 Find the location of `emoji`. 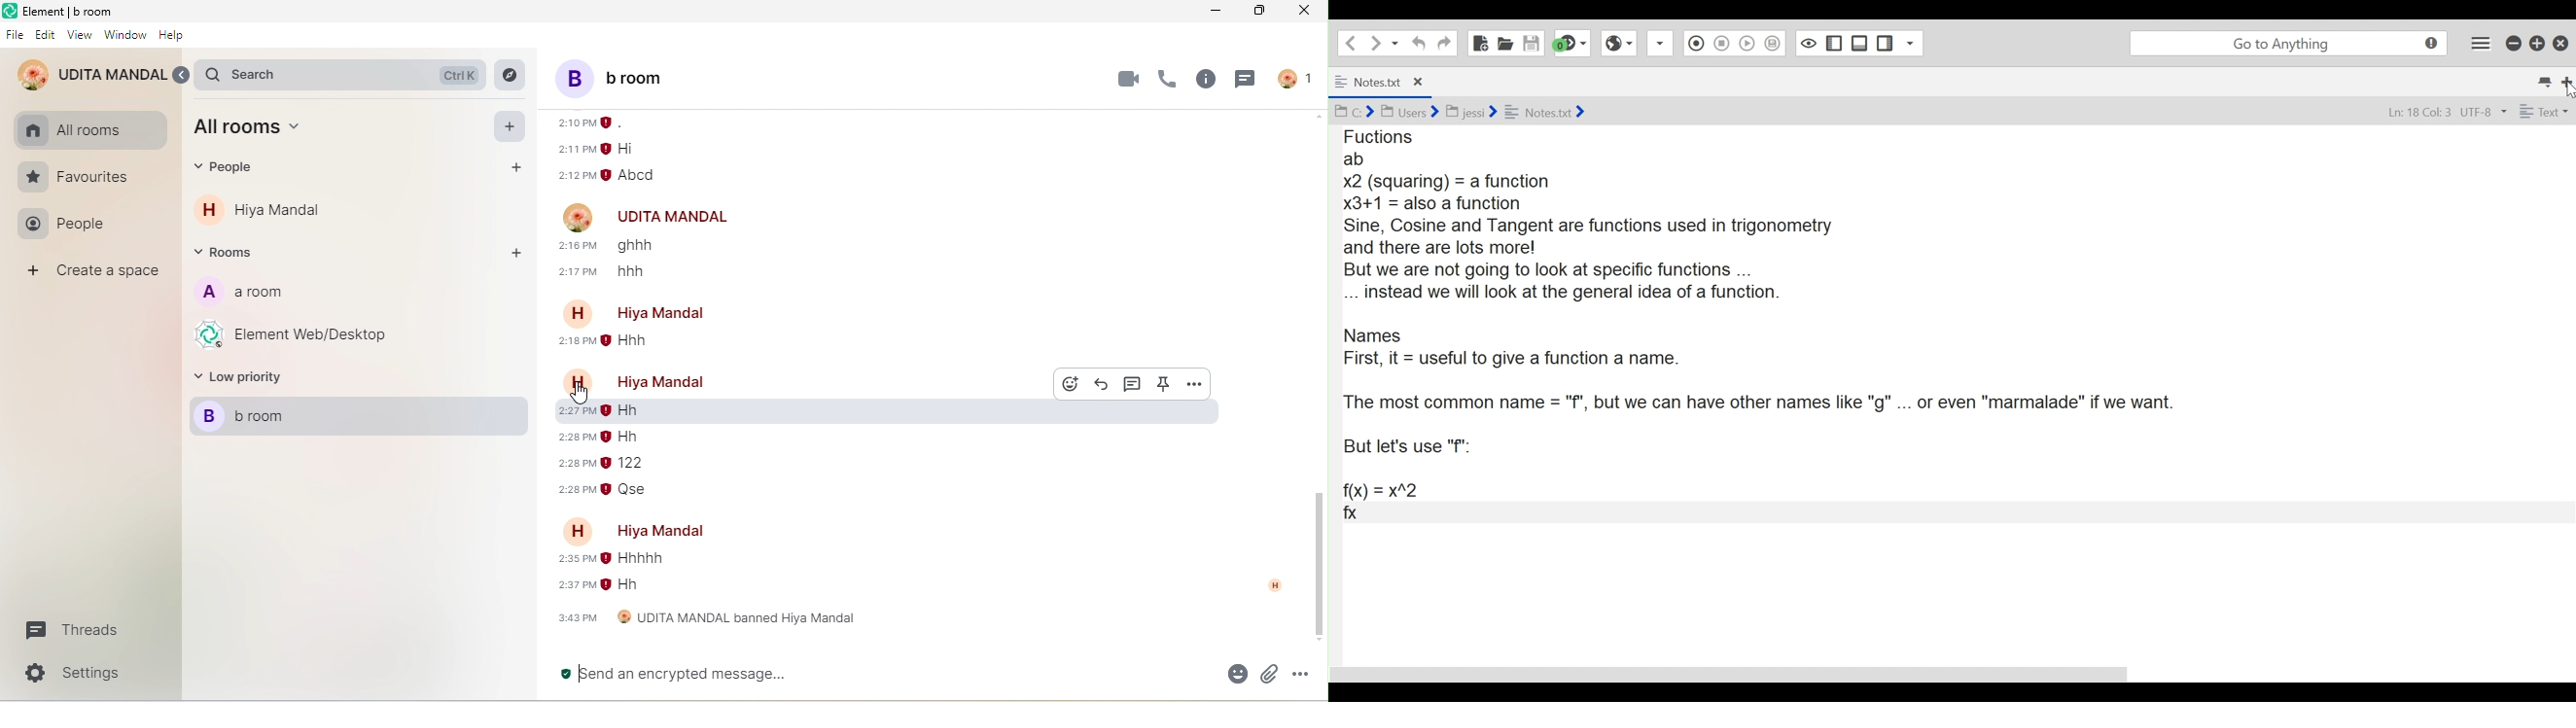

emoji is located at coordinates (1238, 671).